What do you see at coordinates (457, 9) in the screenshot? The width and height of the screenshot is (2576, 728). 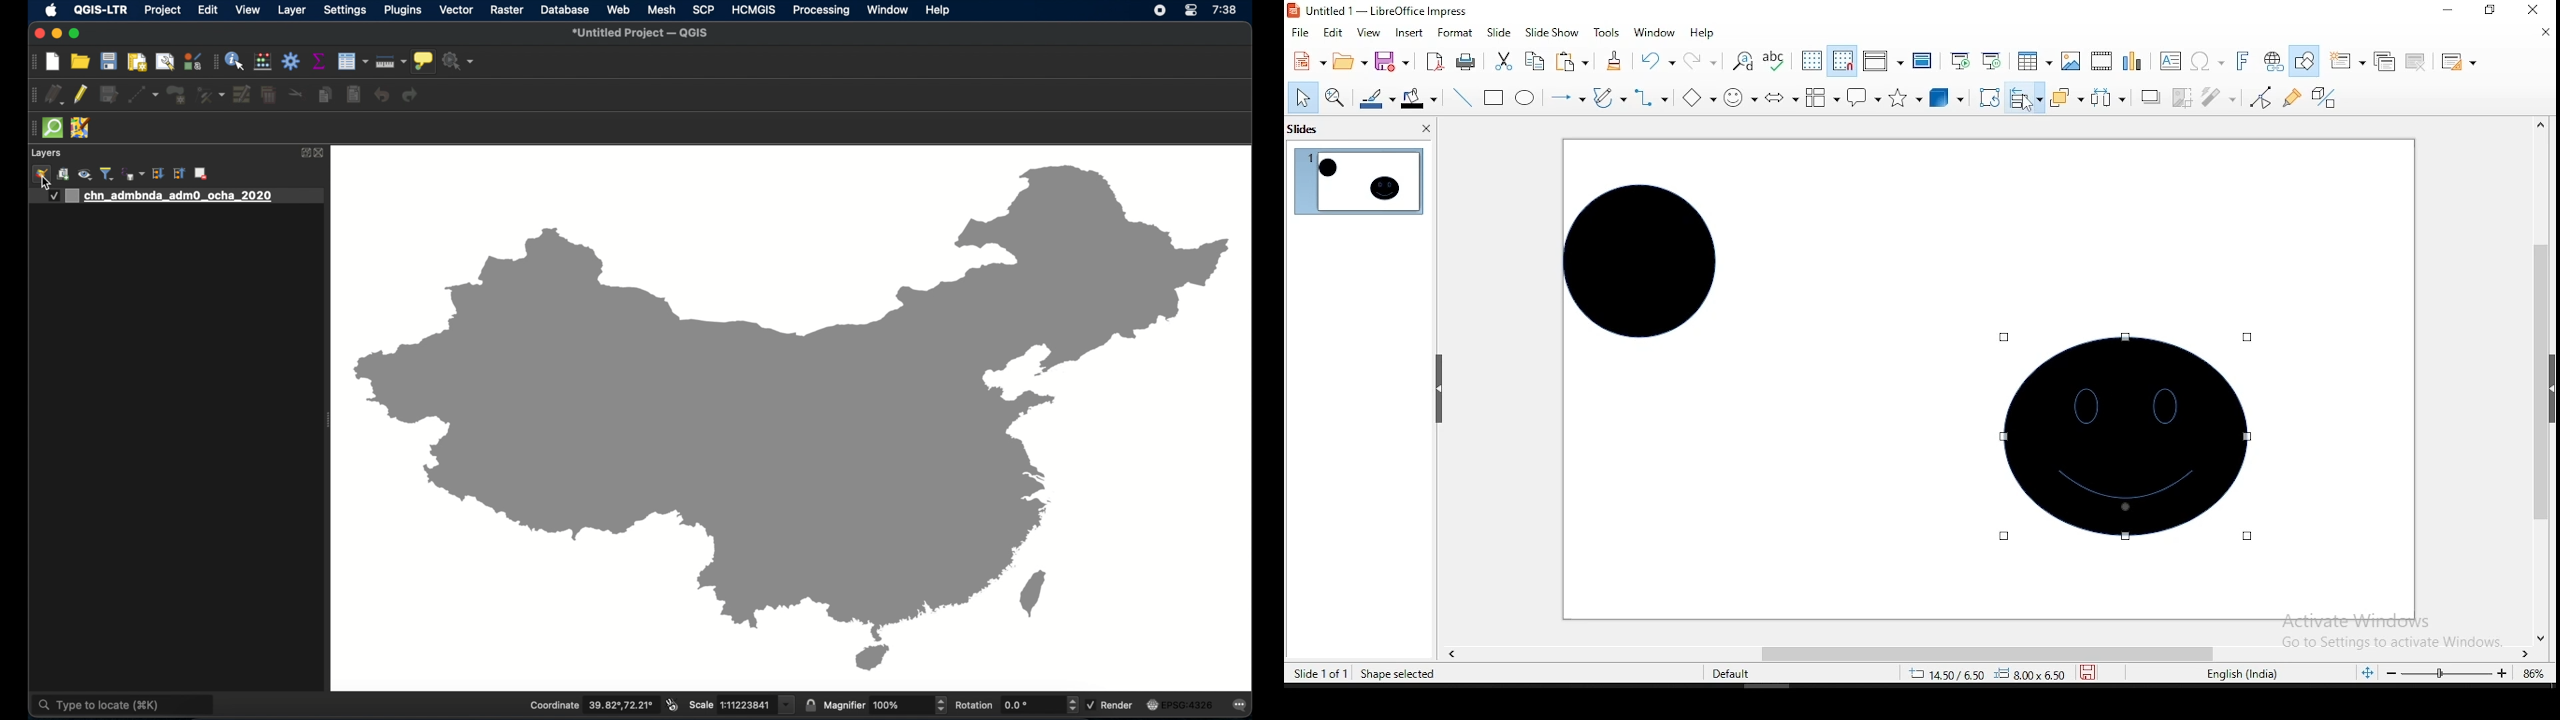 I see `vector` at bounding box center [457, 9].